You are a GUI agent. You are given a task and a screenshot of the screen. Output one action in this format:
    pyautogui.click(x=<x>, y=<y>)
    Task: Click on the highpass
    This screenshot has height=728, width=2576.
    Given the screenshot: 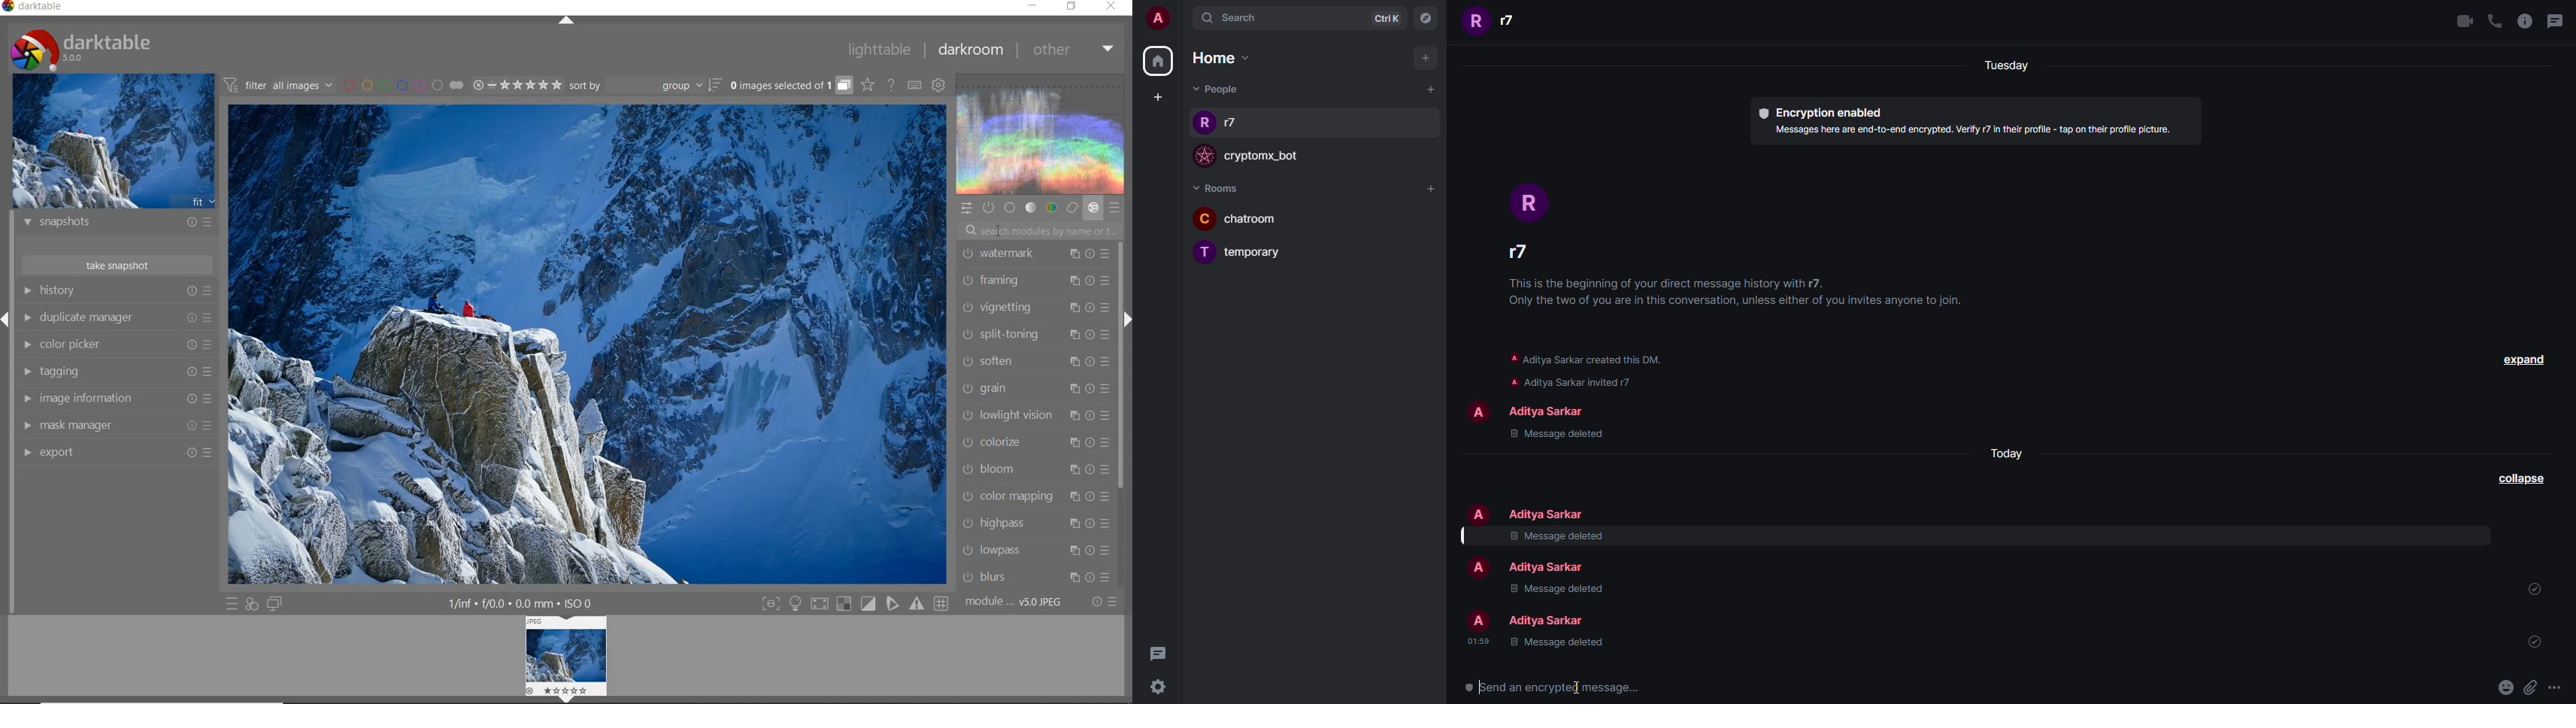 What is the action you would take?
    pyautogui.click(x=1036, y=525)
    